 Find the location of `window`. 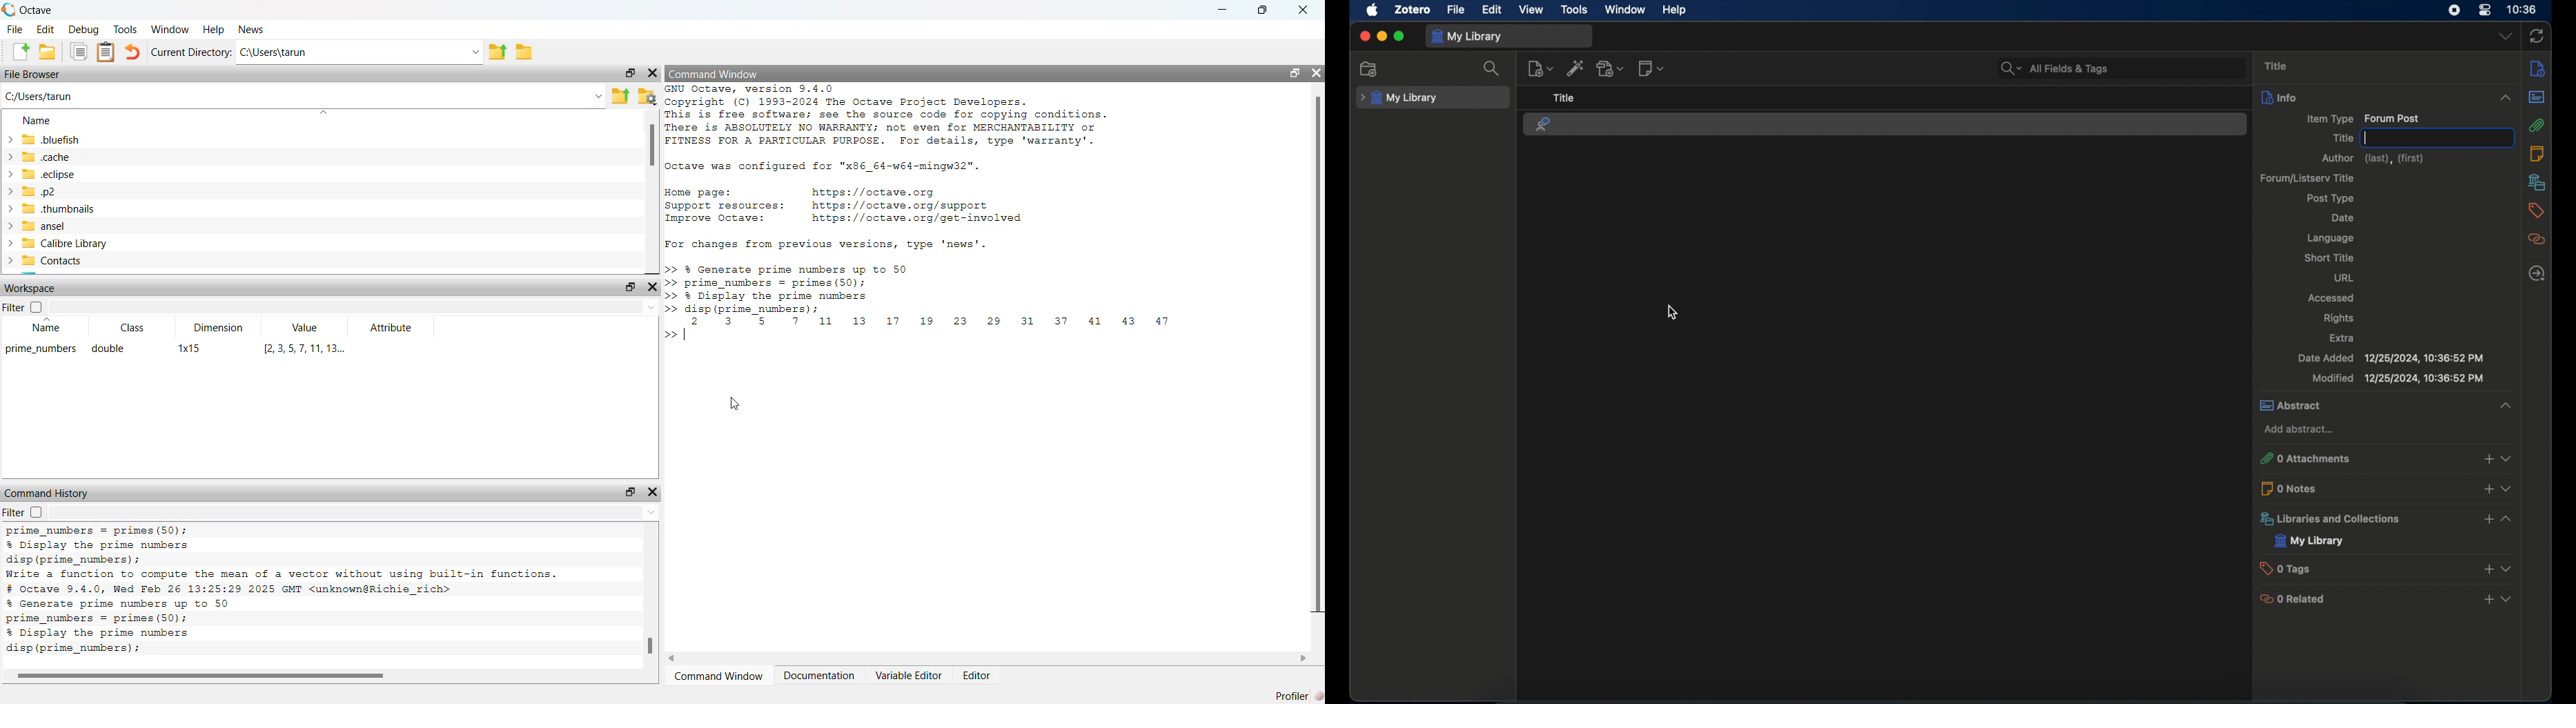

window is located at coordinates (170, 29).